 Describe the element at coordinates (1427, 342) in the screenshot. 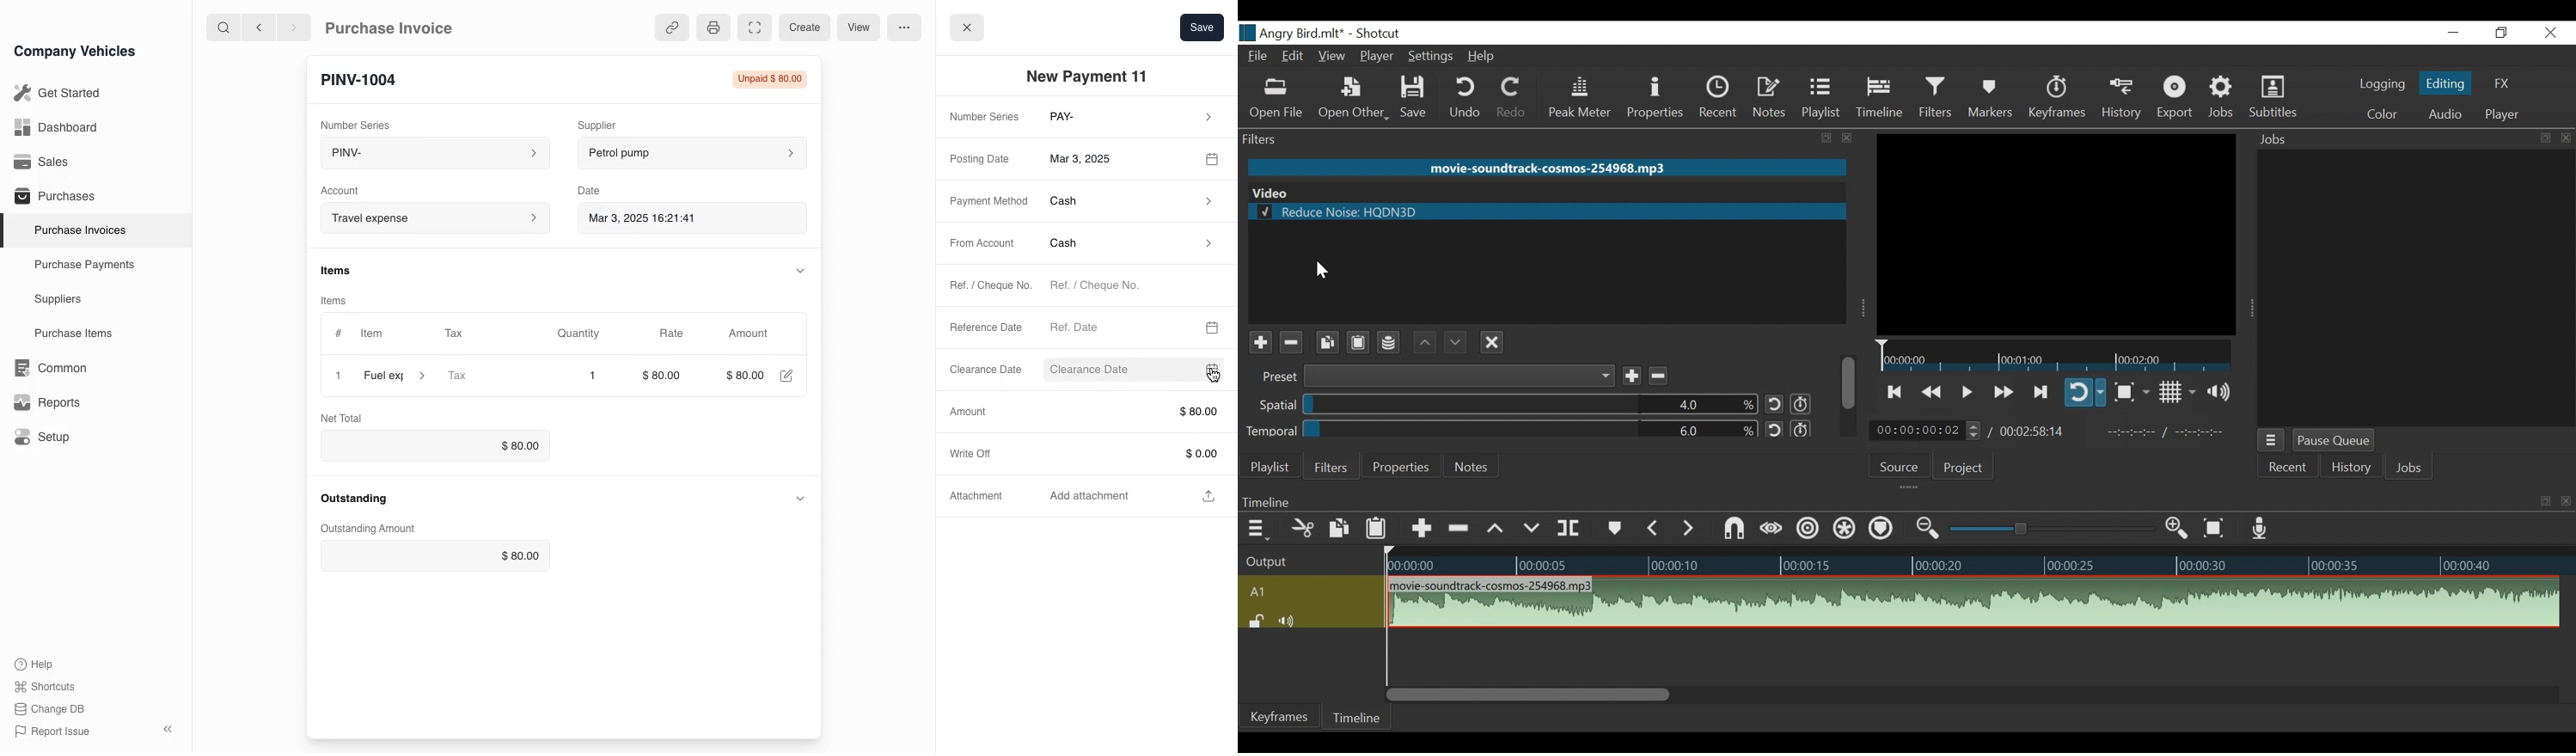

I see `Move filter up` at that location.